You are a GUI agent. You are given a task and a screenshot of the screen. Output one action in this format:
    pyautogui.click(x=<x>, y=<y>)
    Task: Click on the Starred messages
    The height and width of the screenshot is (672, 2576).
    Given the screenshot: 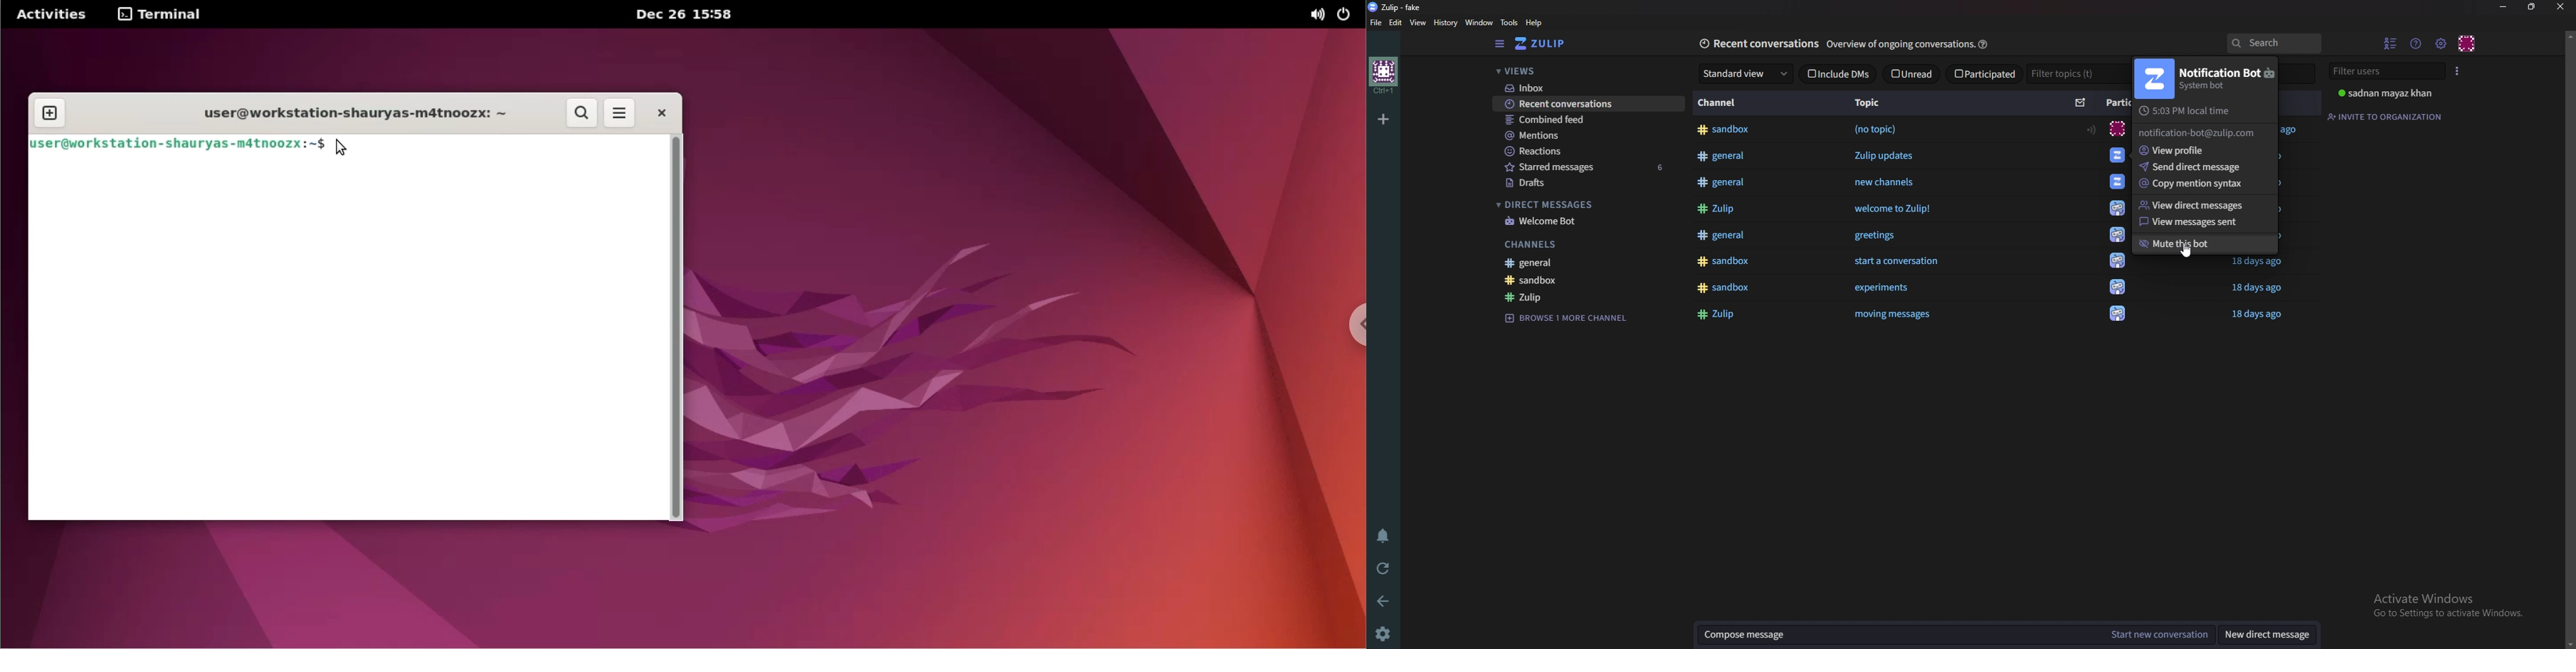 What is the action you would take?
    pyautogui.click(x=1584, y=167)
    